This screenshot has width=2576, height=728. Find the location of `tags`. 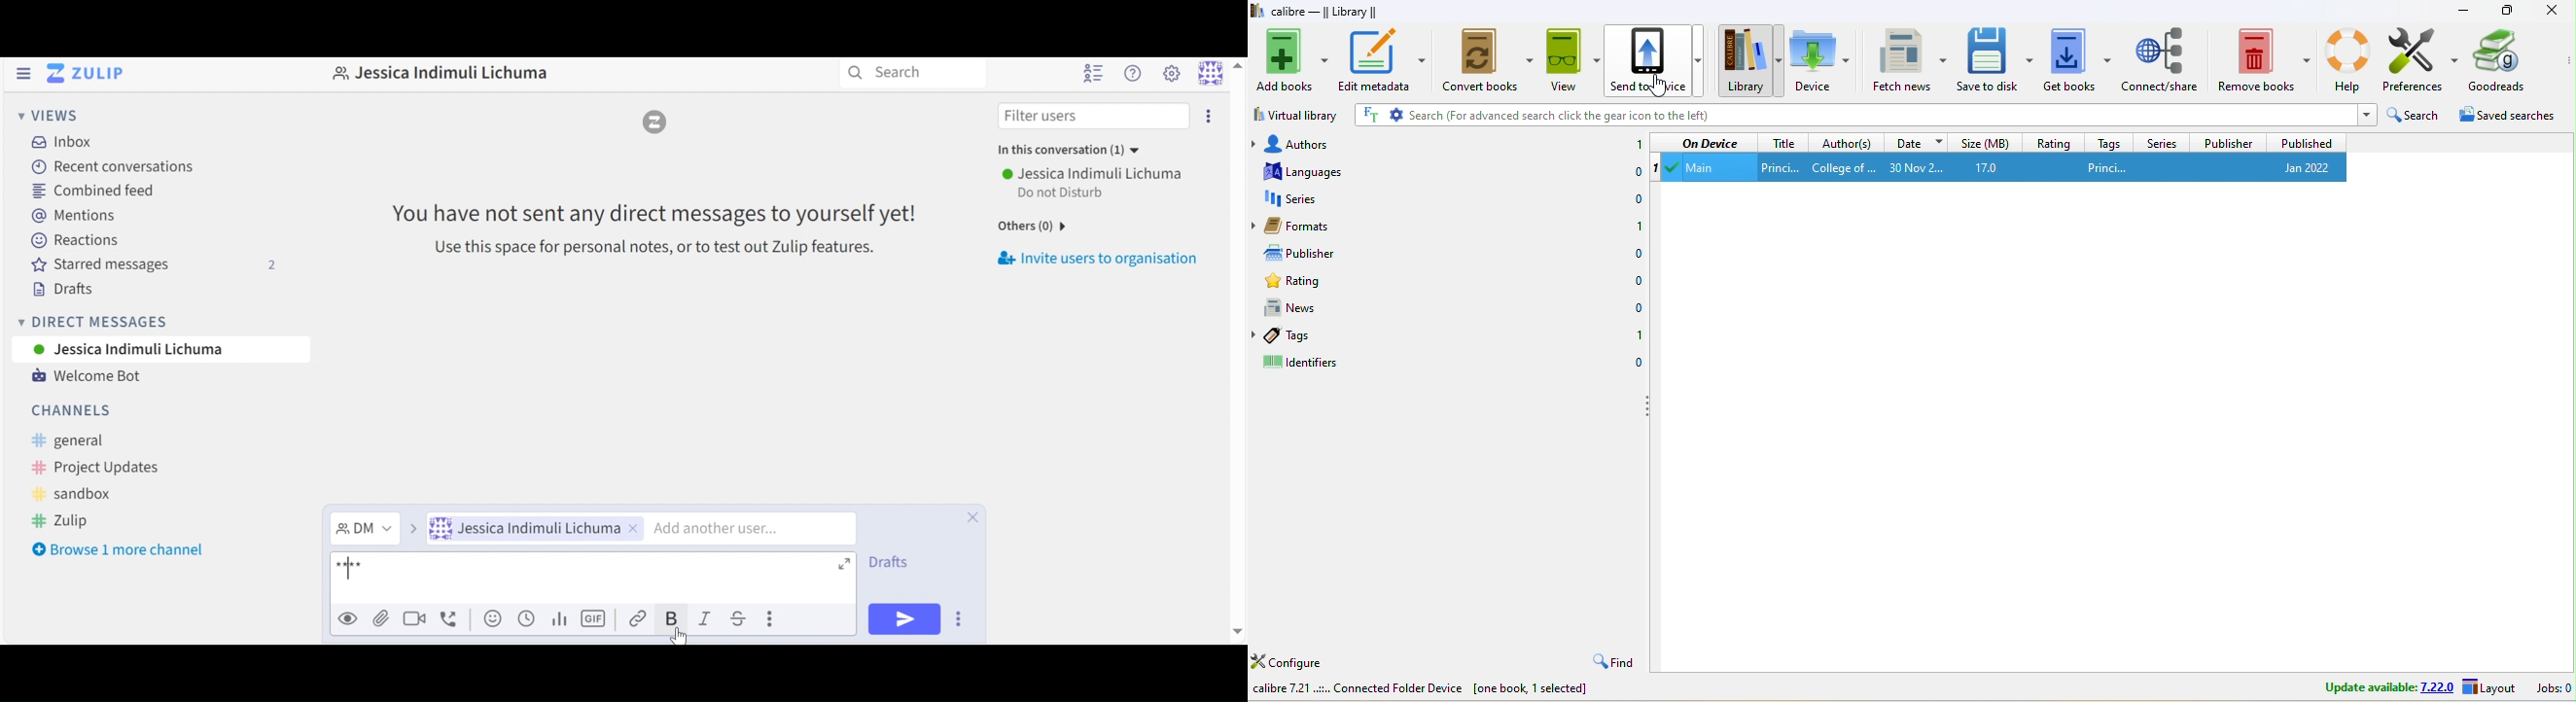

tags is located at coordinates (2110, 142).